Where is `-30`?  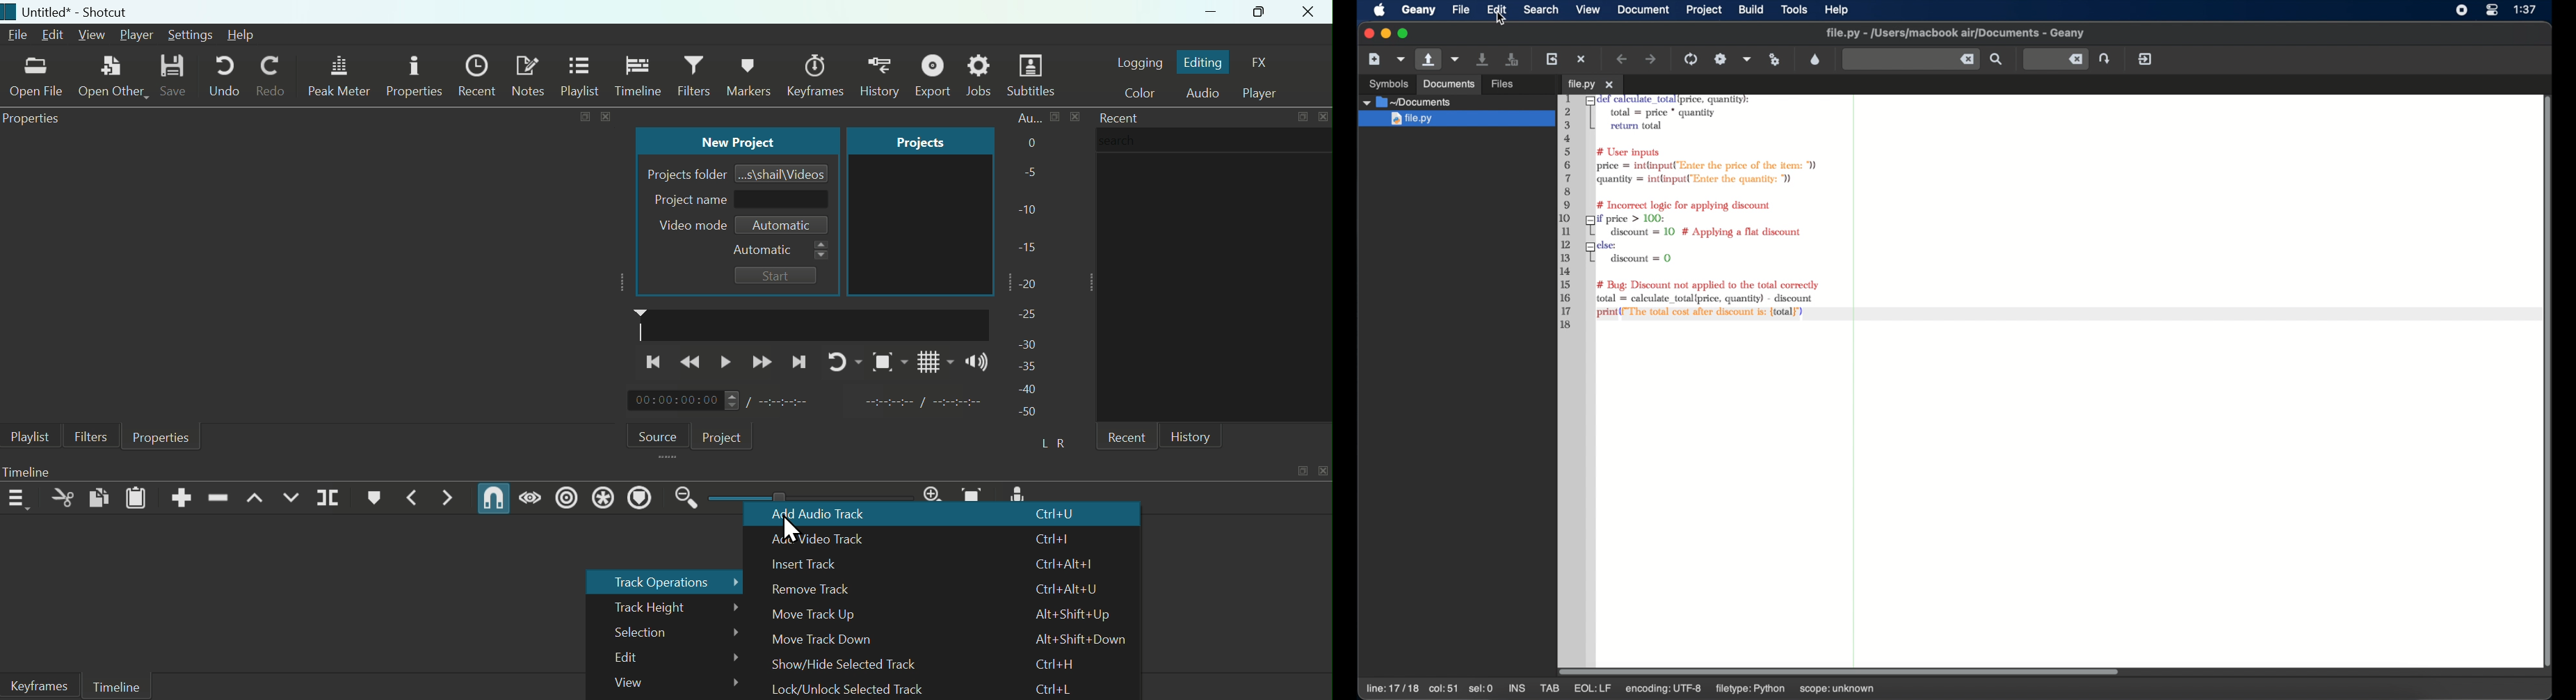
-30 is located at coordinates (1030, 341).